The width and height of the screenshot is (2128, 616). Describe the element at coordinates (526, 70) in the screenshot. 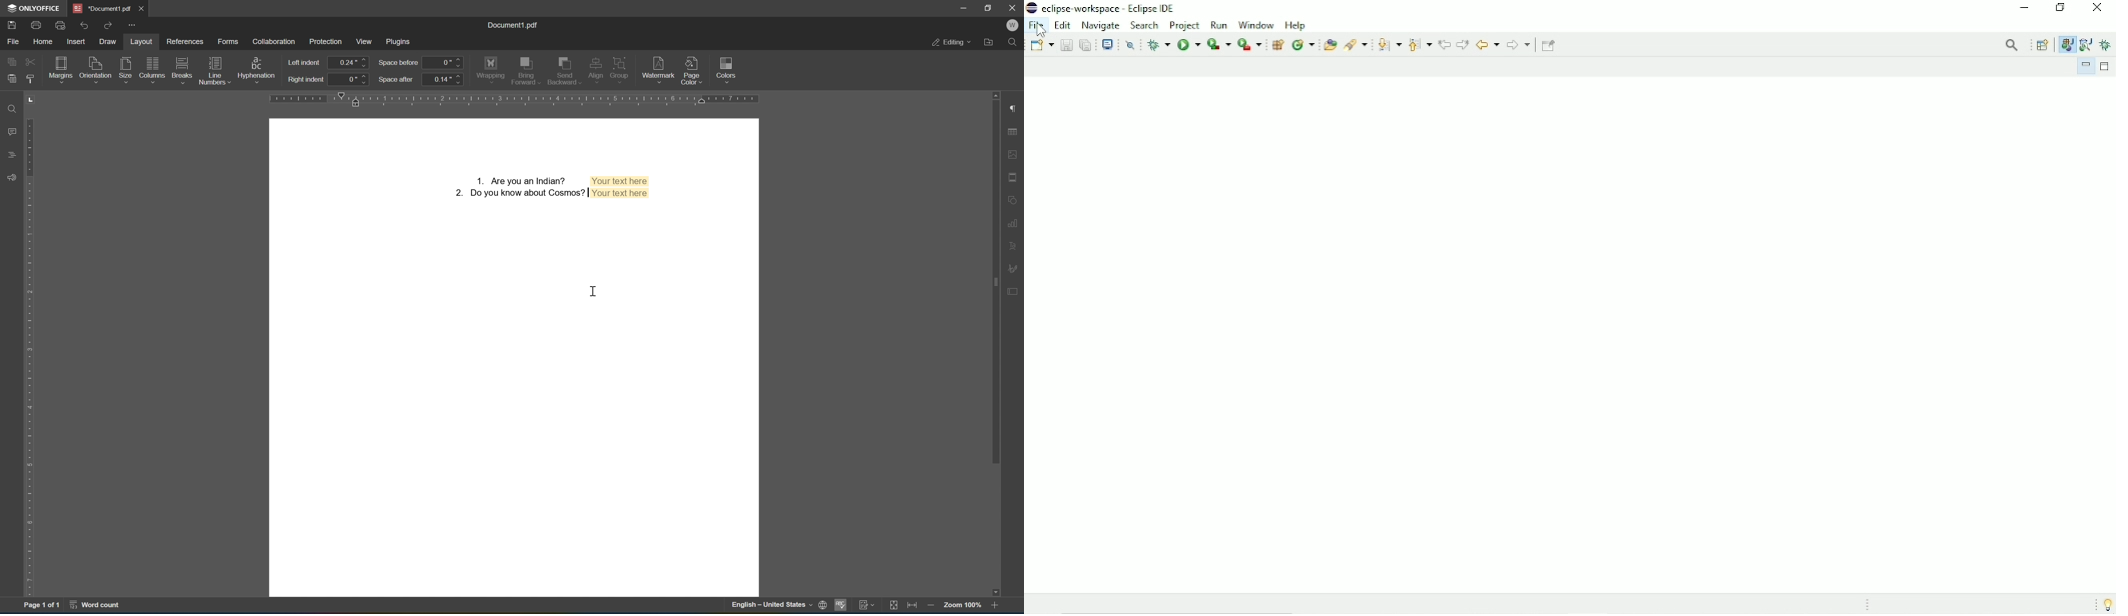

I see `send forward` at that location.